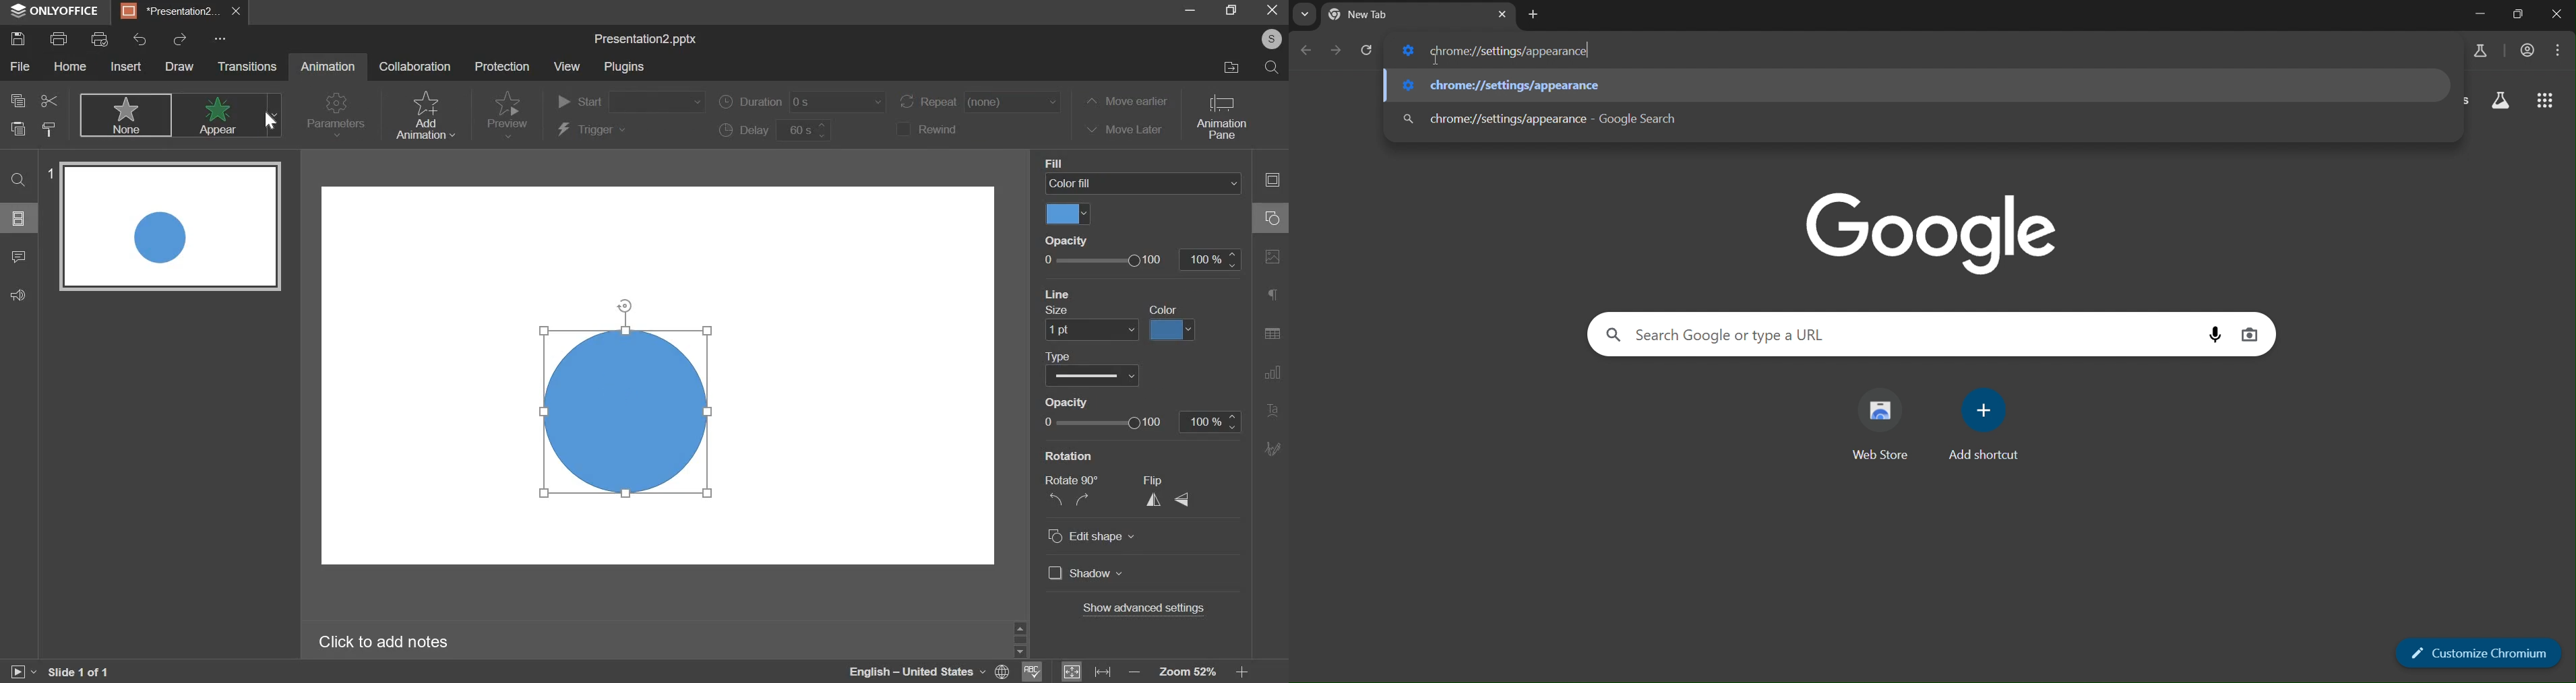  What do you see at coordinates (1268, 40) in the screenshot?
I see `©` at bounding box center [1268, 40].